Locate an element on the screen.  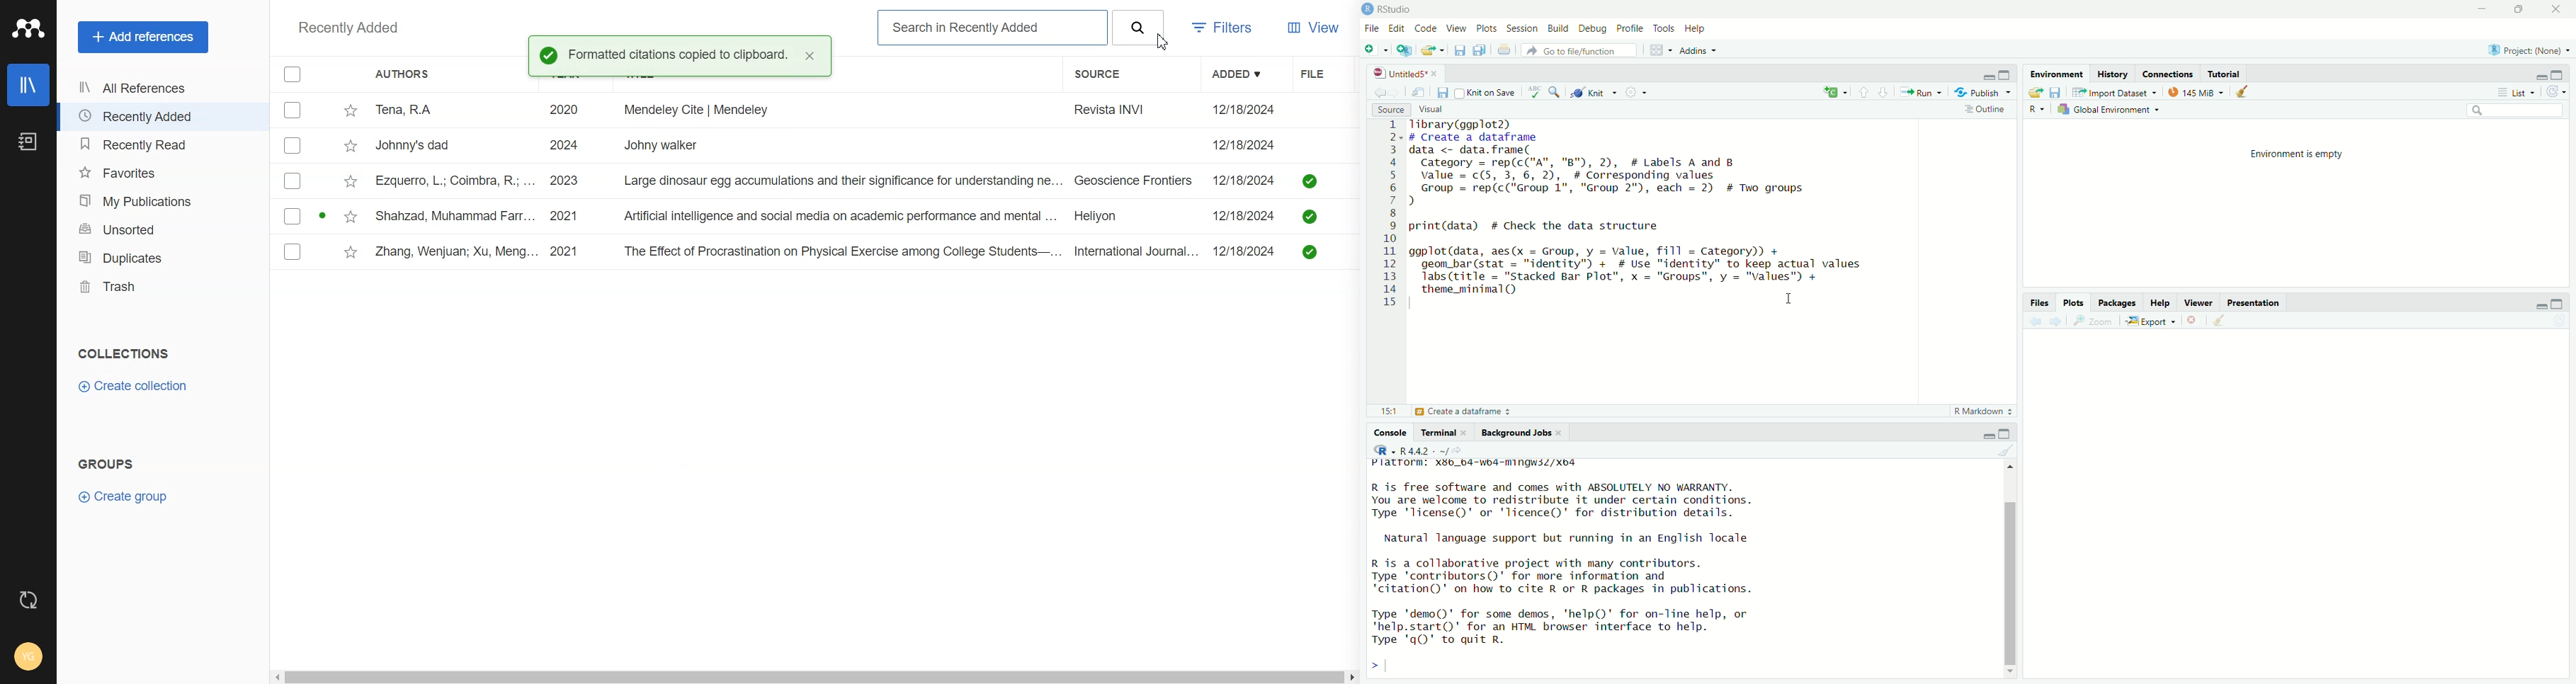
Added is located at coordinates (1245, 74).